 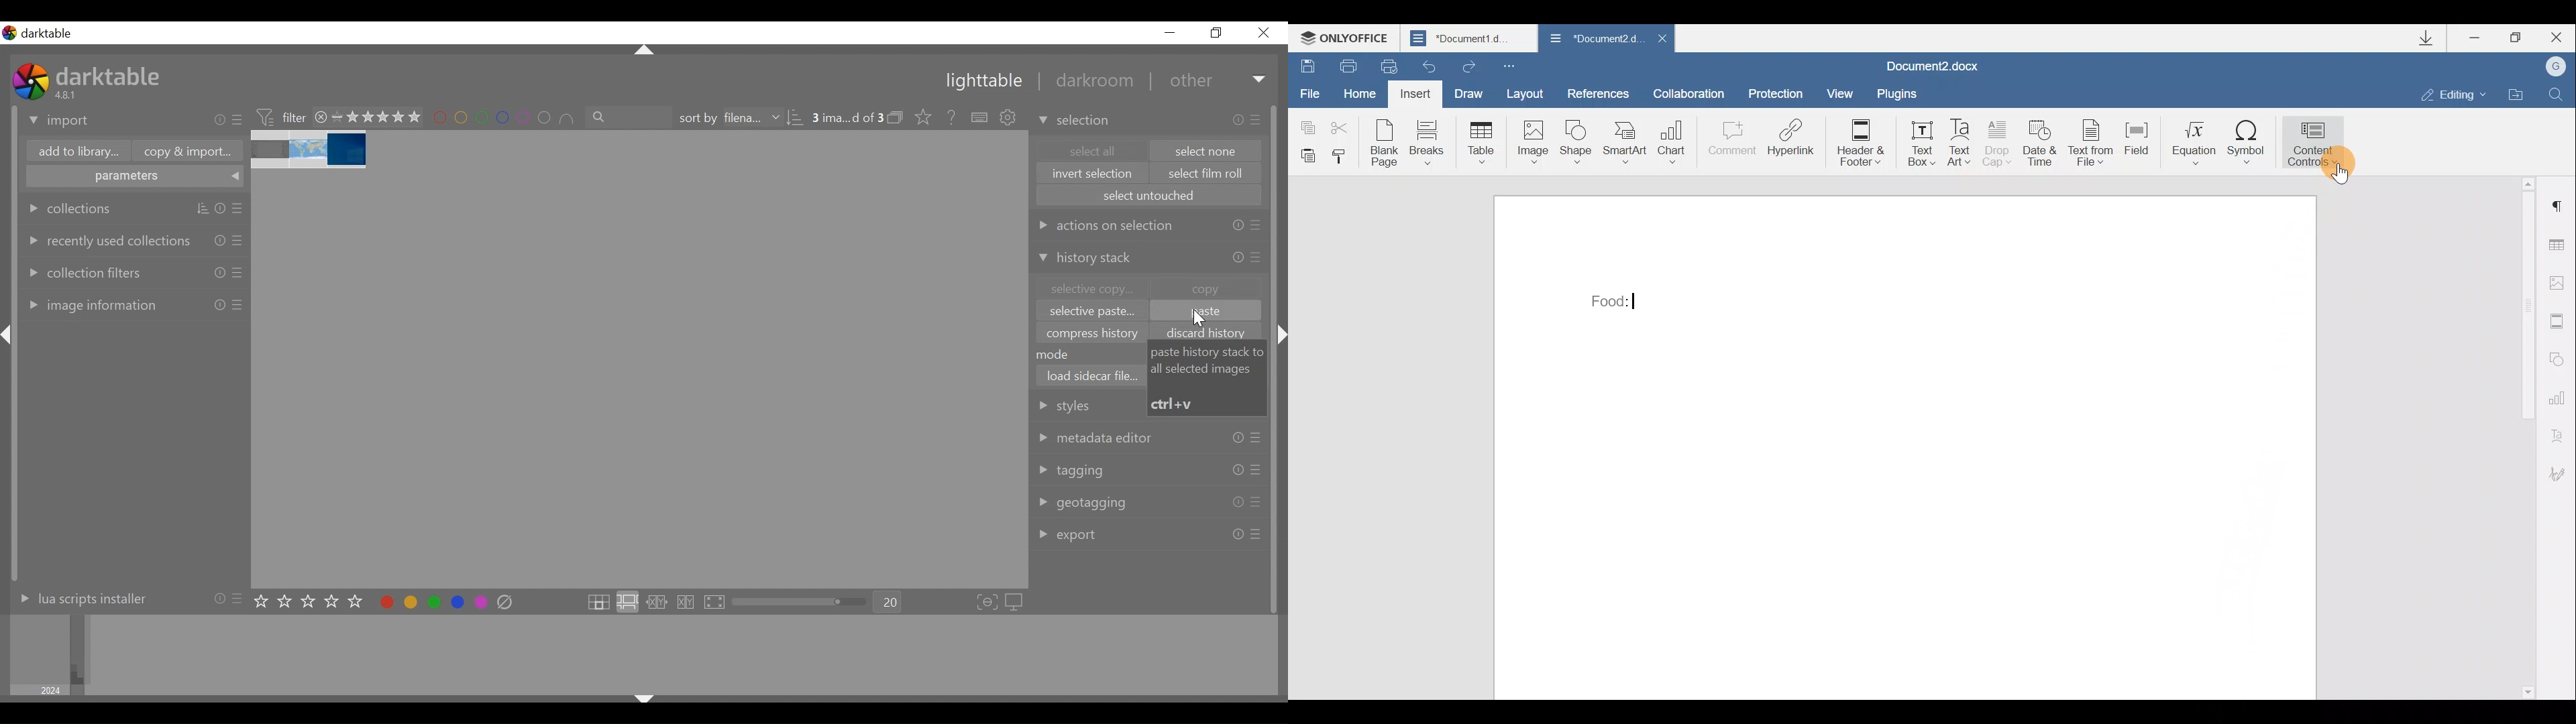 What do you see at coordinates (847, 118) in the screenshot?
I see `number of image selected` at bounding box center [847, 118].